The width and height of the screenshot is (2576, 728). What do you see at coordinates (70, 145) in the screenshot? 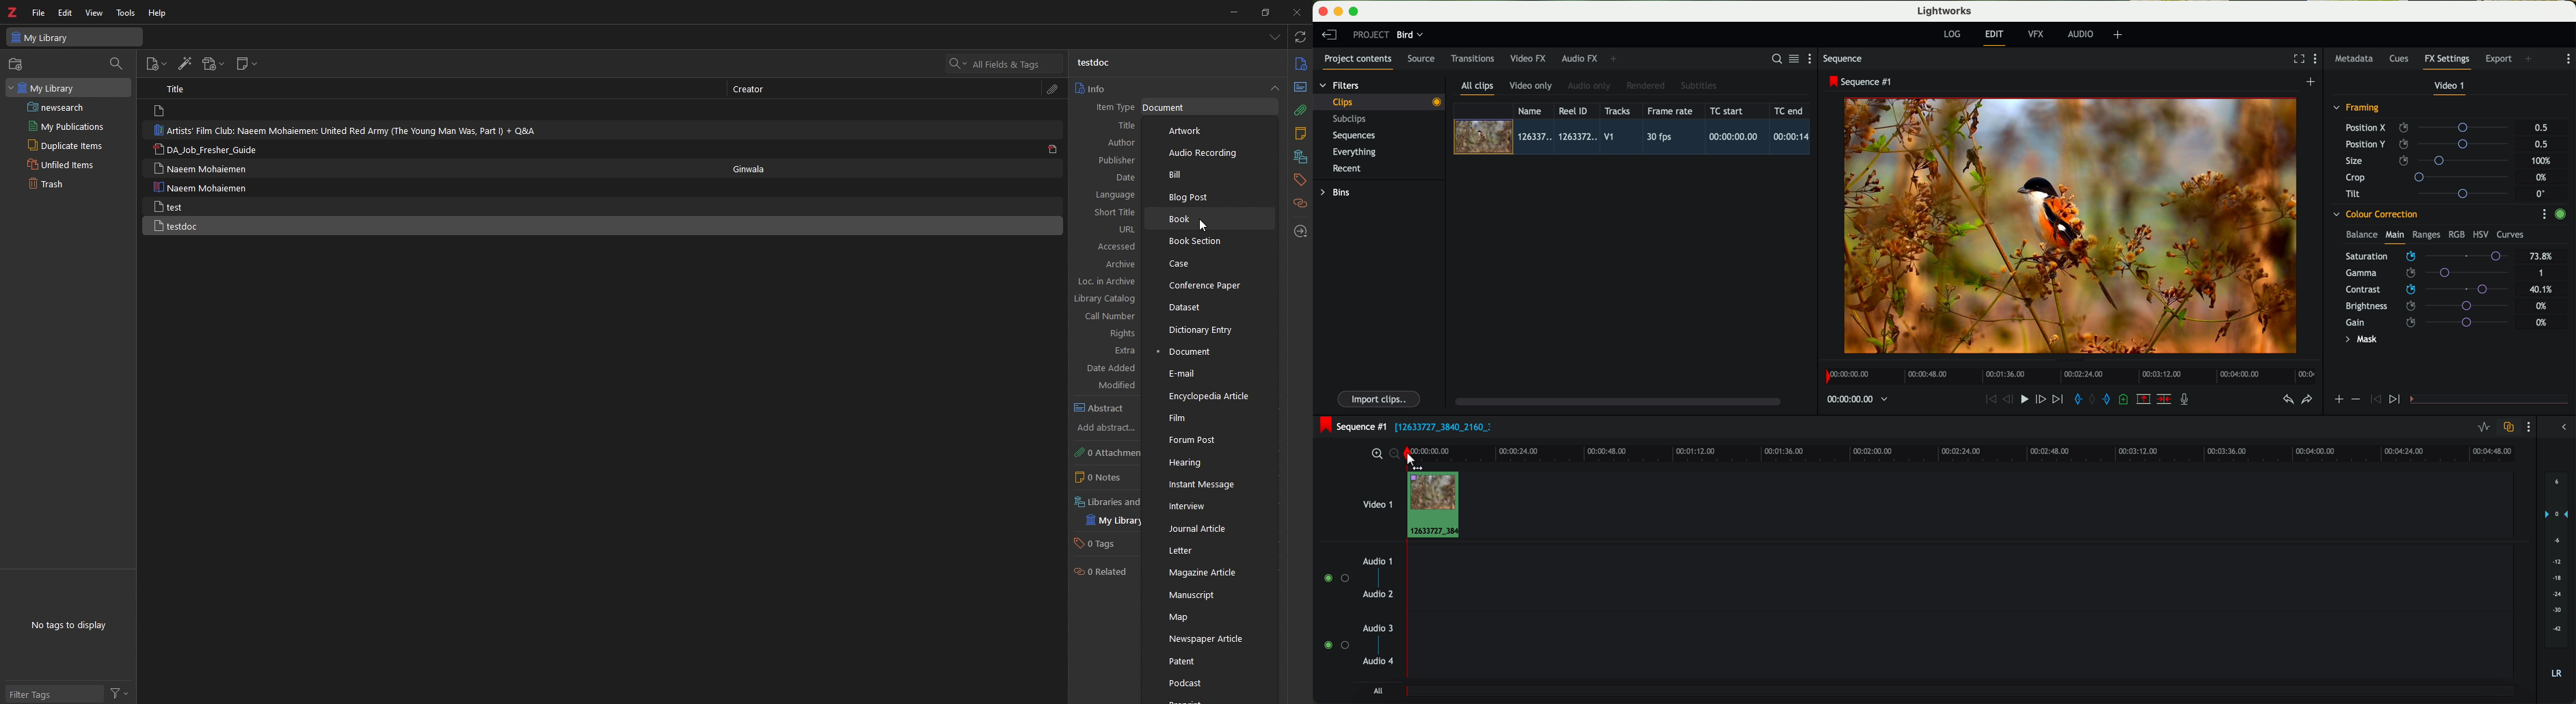
I see `Duplicate items` at bounding box center [70, 145].